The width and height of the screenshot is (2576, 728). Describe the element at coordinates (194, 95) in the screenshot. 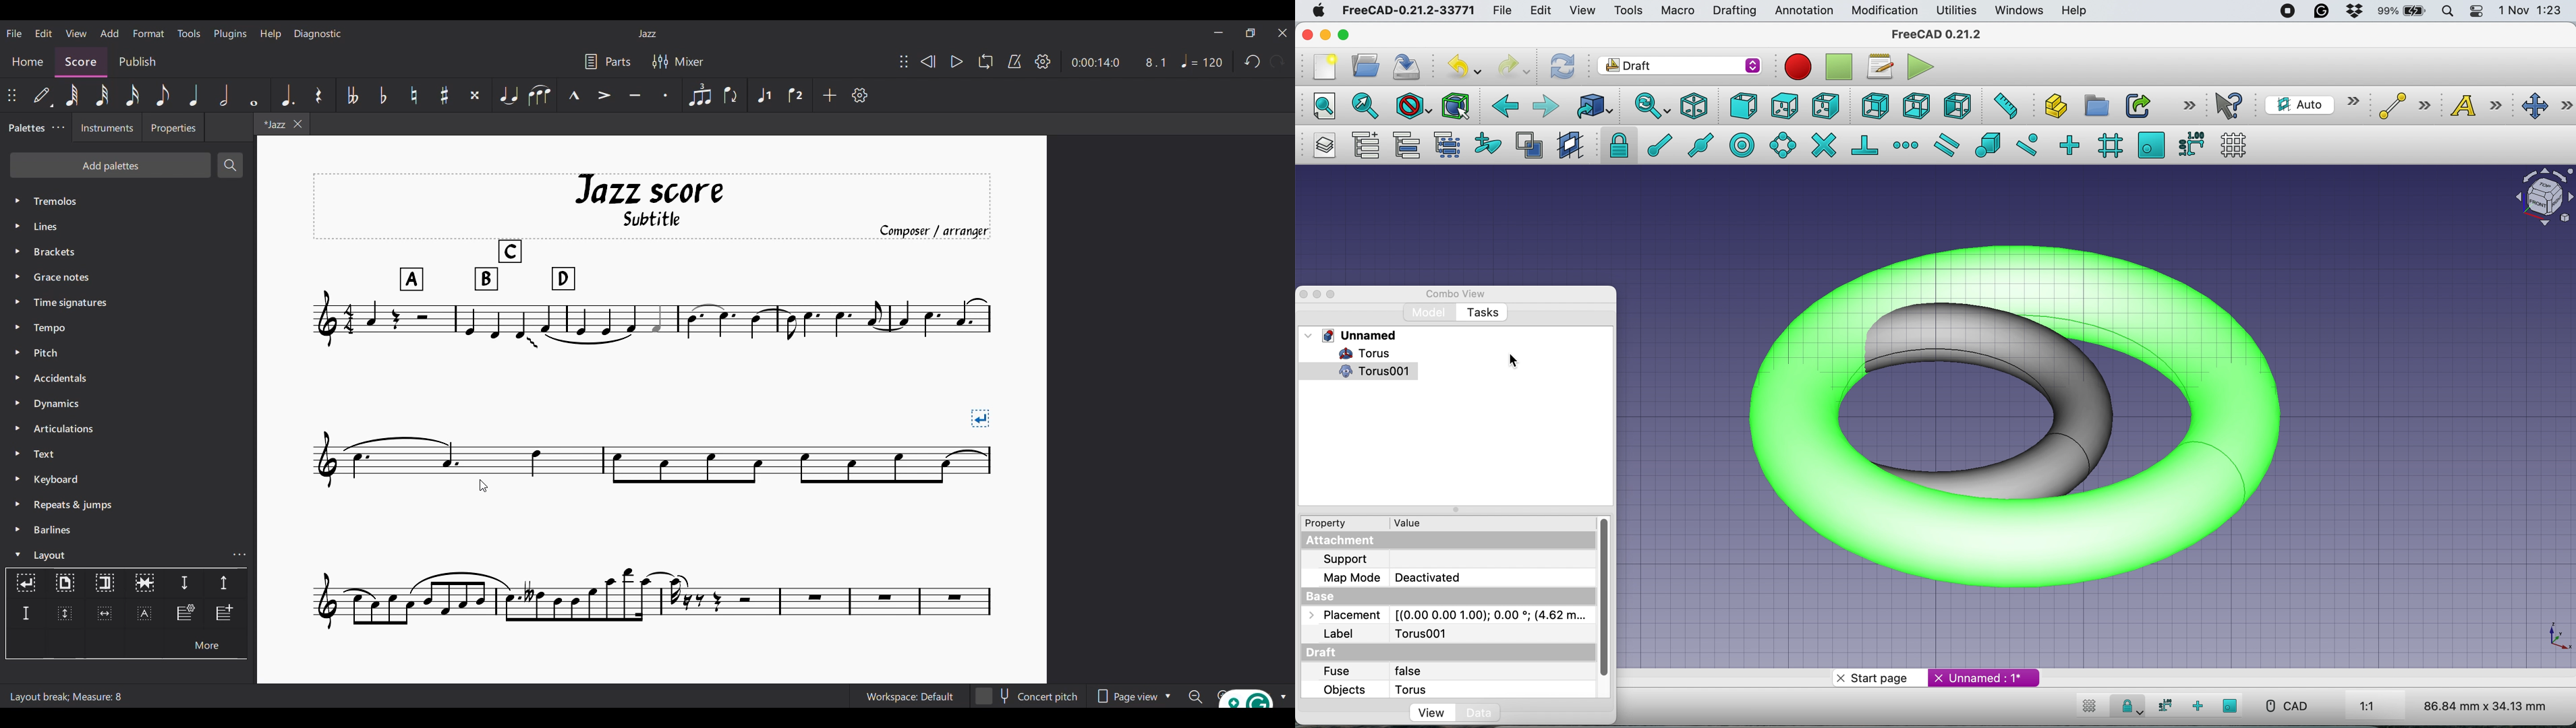

I see `Quarter note` at that location.